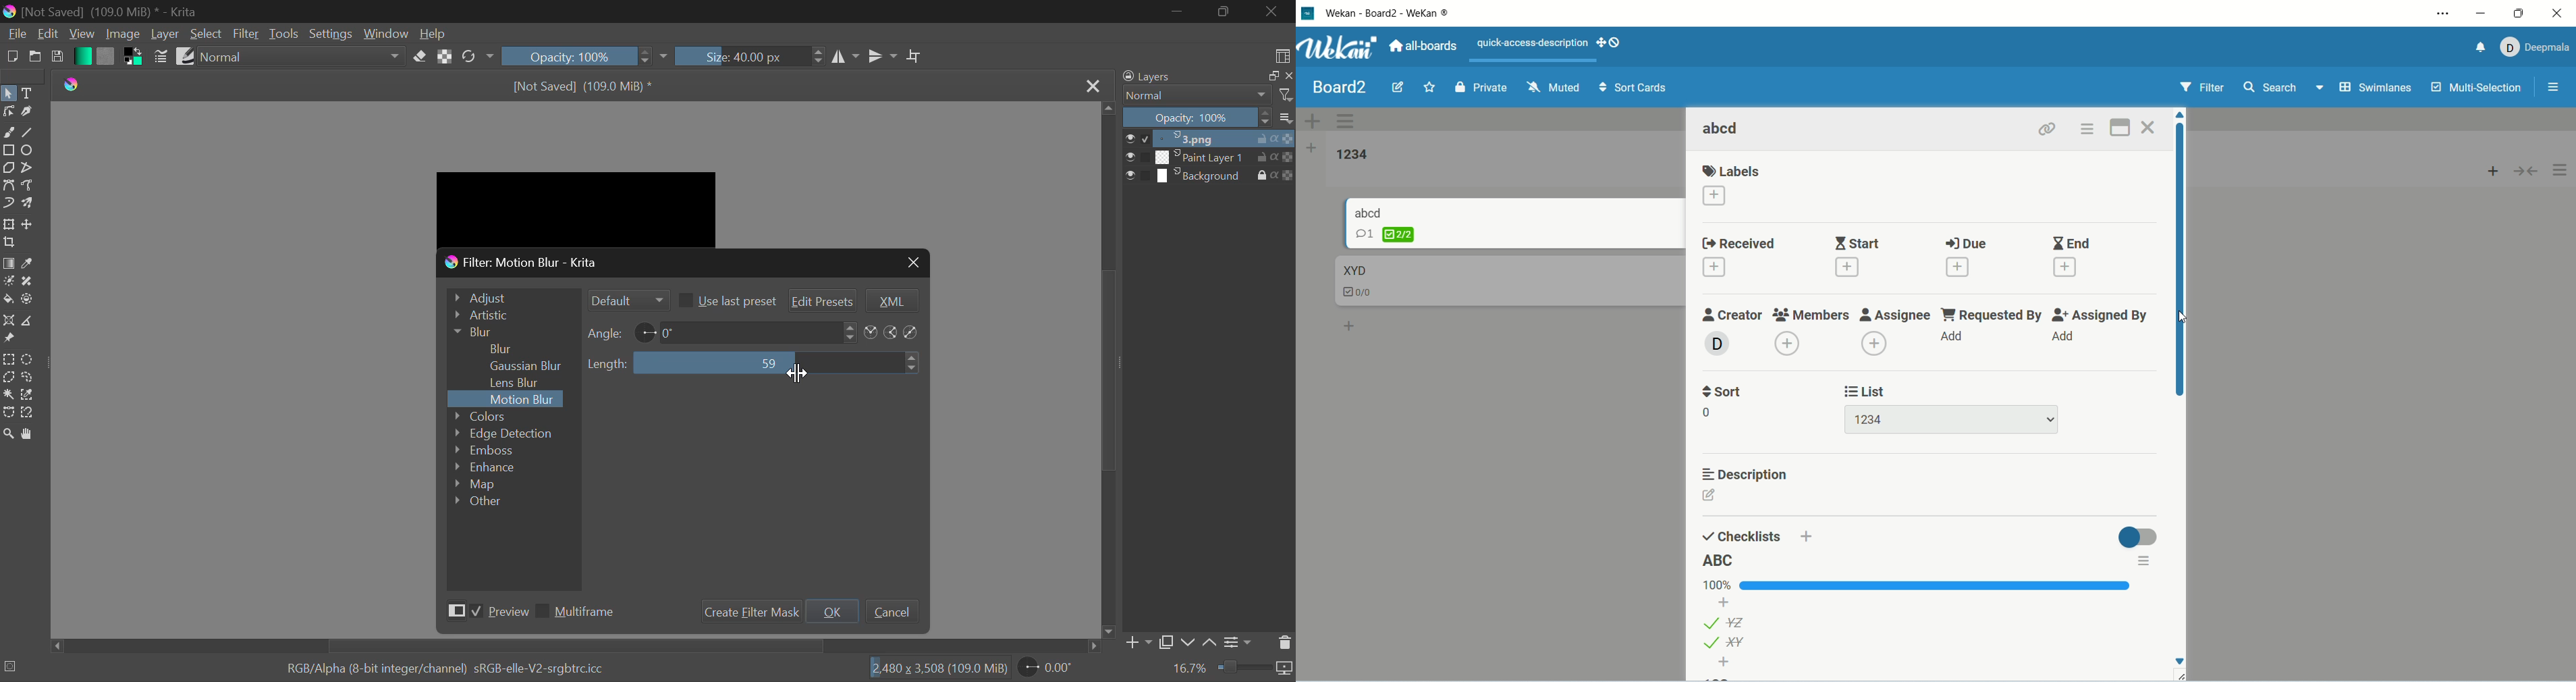 Image resolution: width=2576 pixels, height=700 pixels. I want to click on New, so click(11, 57).